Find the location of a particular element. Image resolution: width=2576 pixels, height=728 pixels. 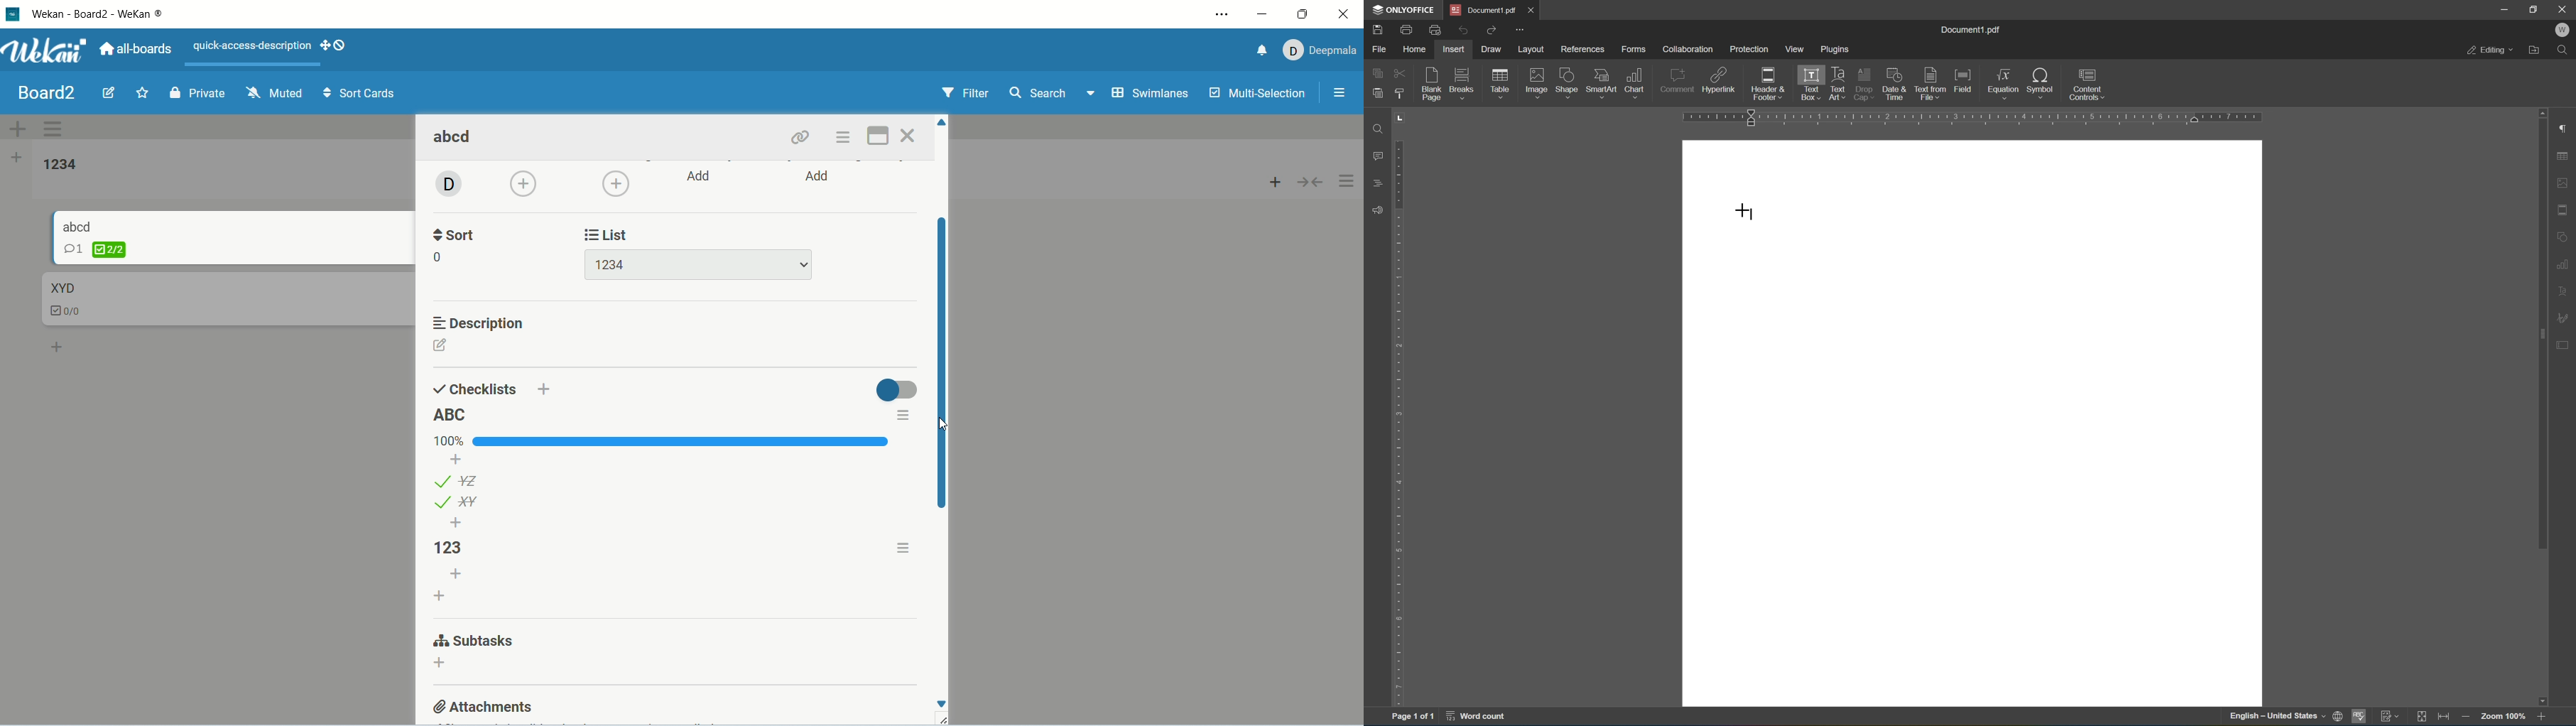

forms is located at coordinates (1633, 50).